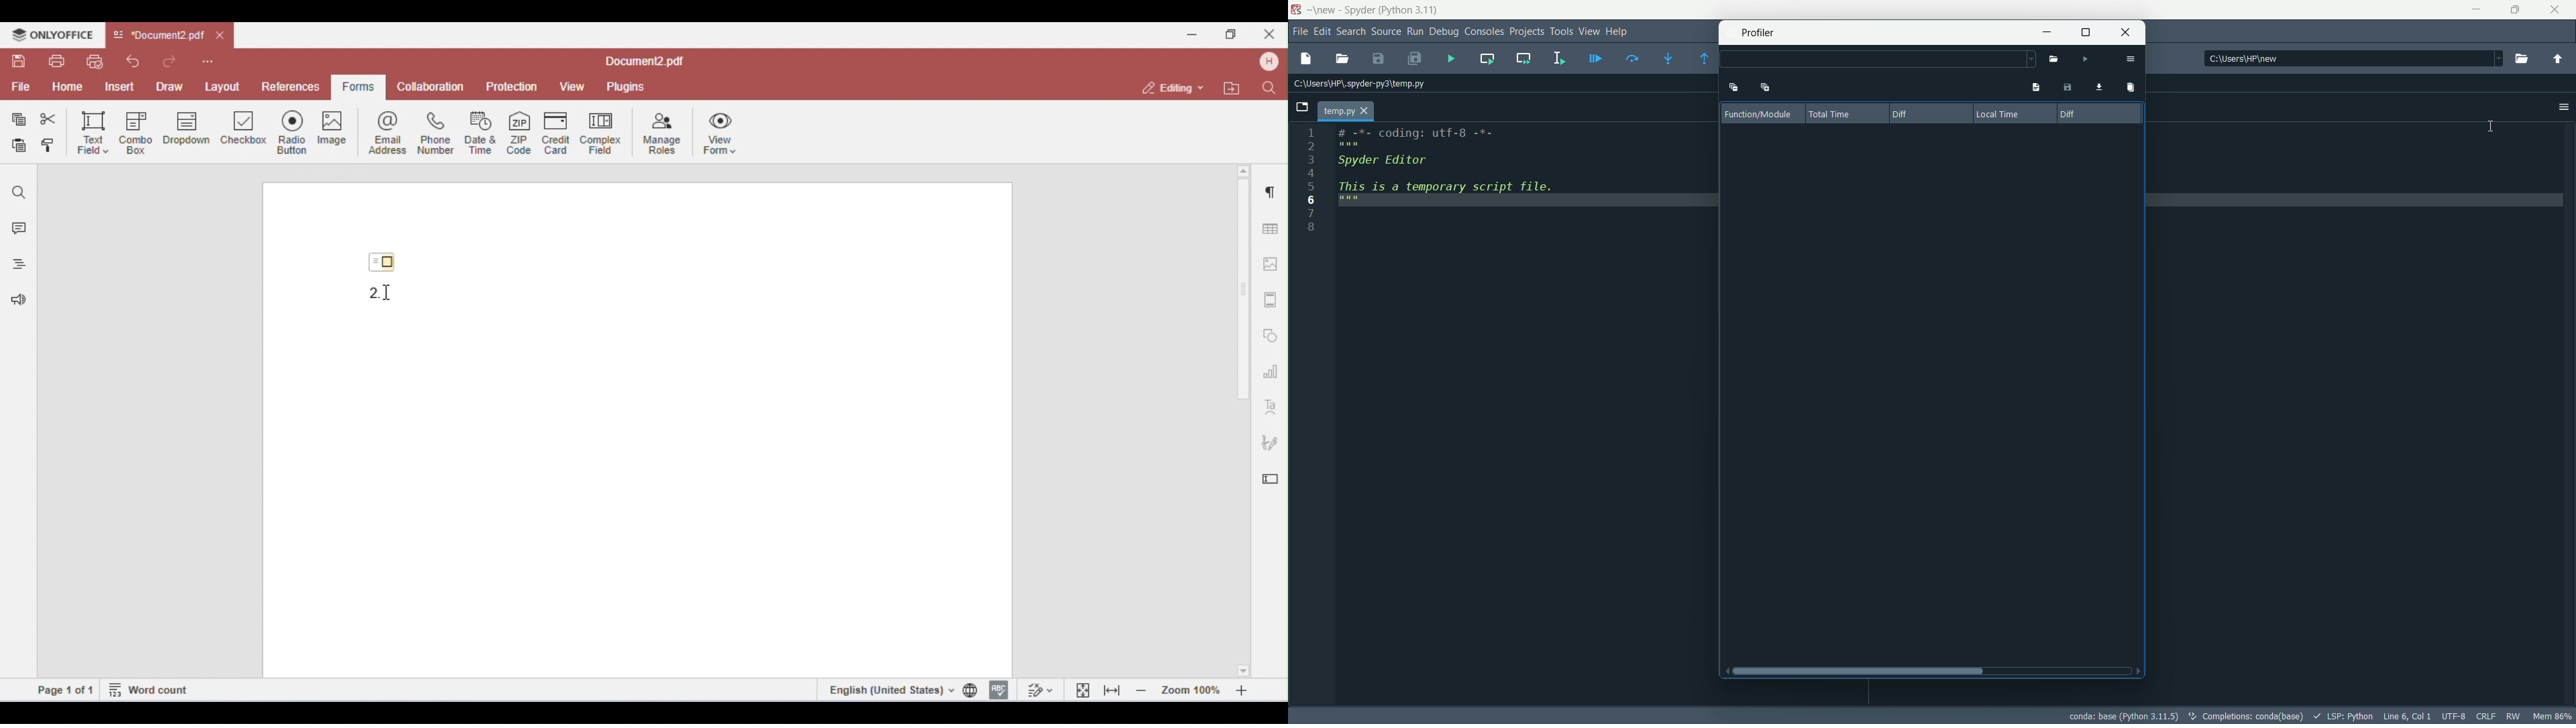  I want to click on run selection, so click(1559, 58).